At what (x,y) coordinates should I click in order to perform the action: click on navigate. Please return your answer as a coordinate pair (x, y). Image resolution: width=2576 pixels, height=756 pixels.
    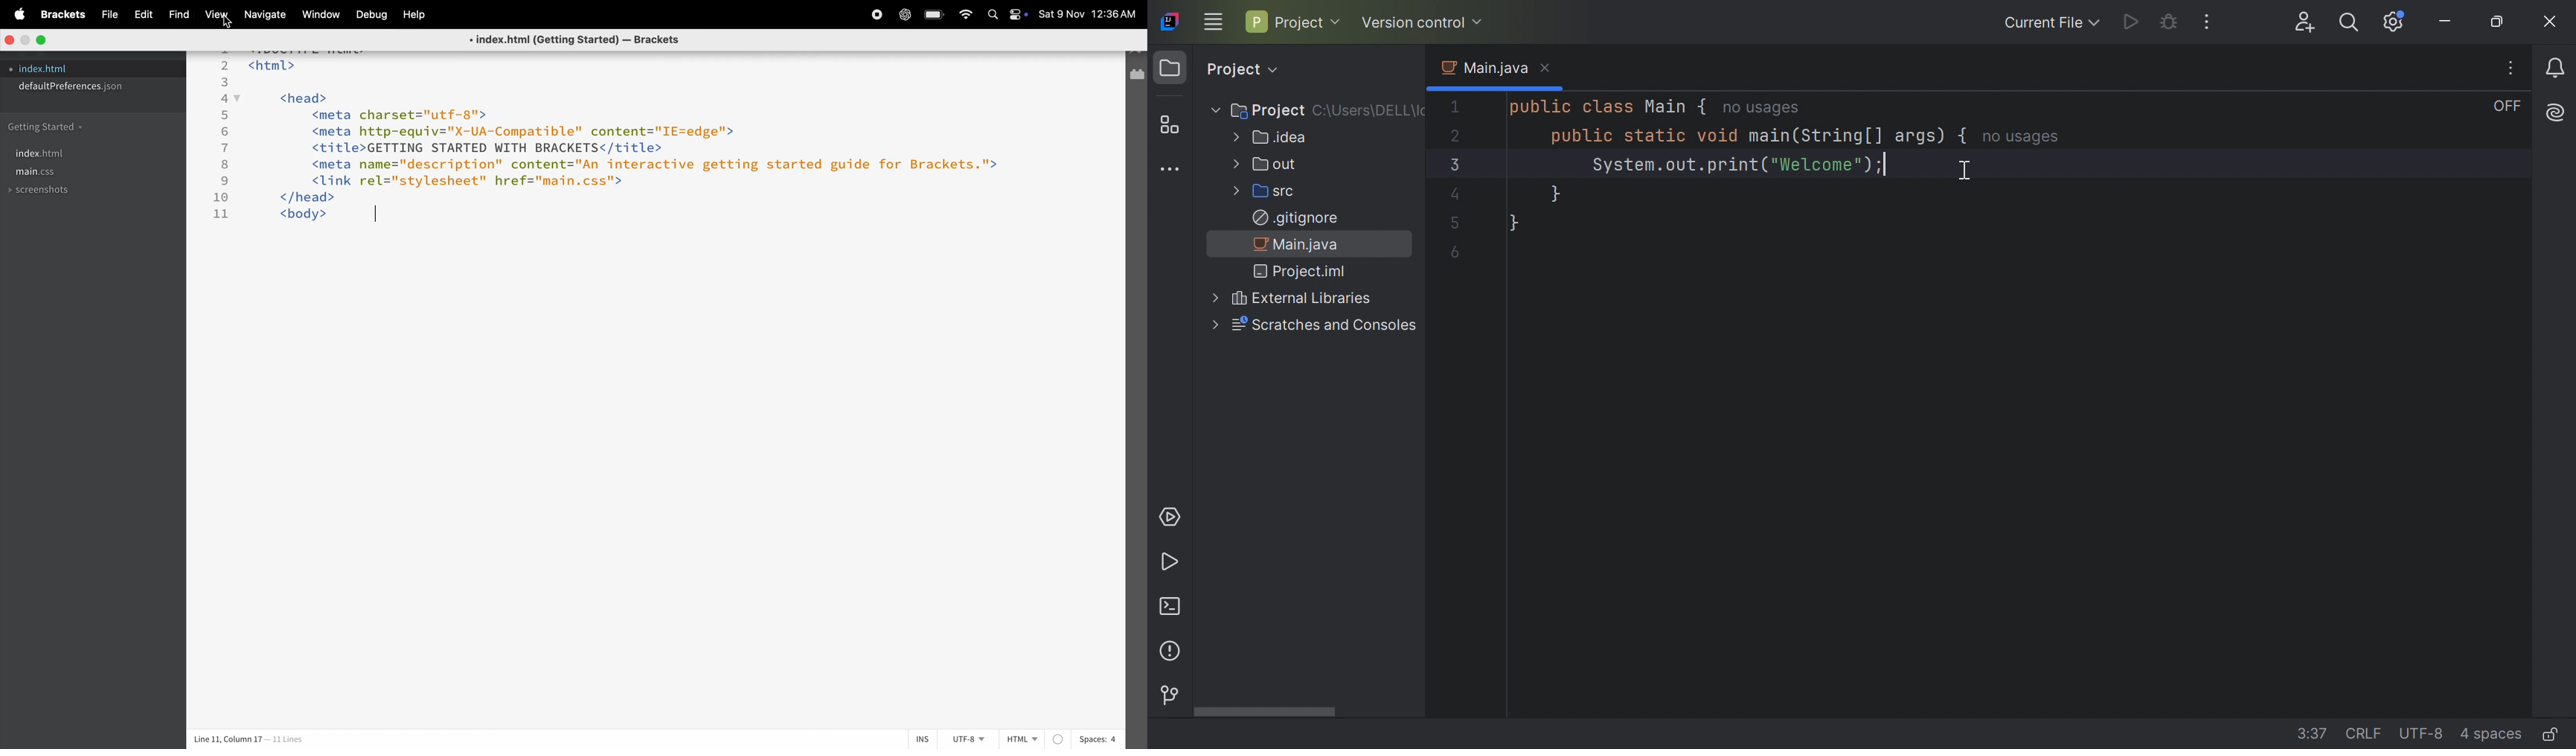
    Looking at the image, I should click on (269, 16).